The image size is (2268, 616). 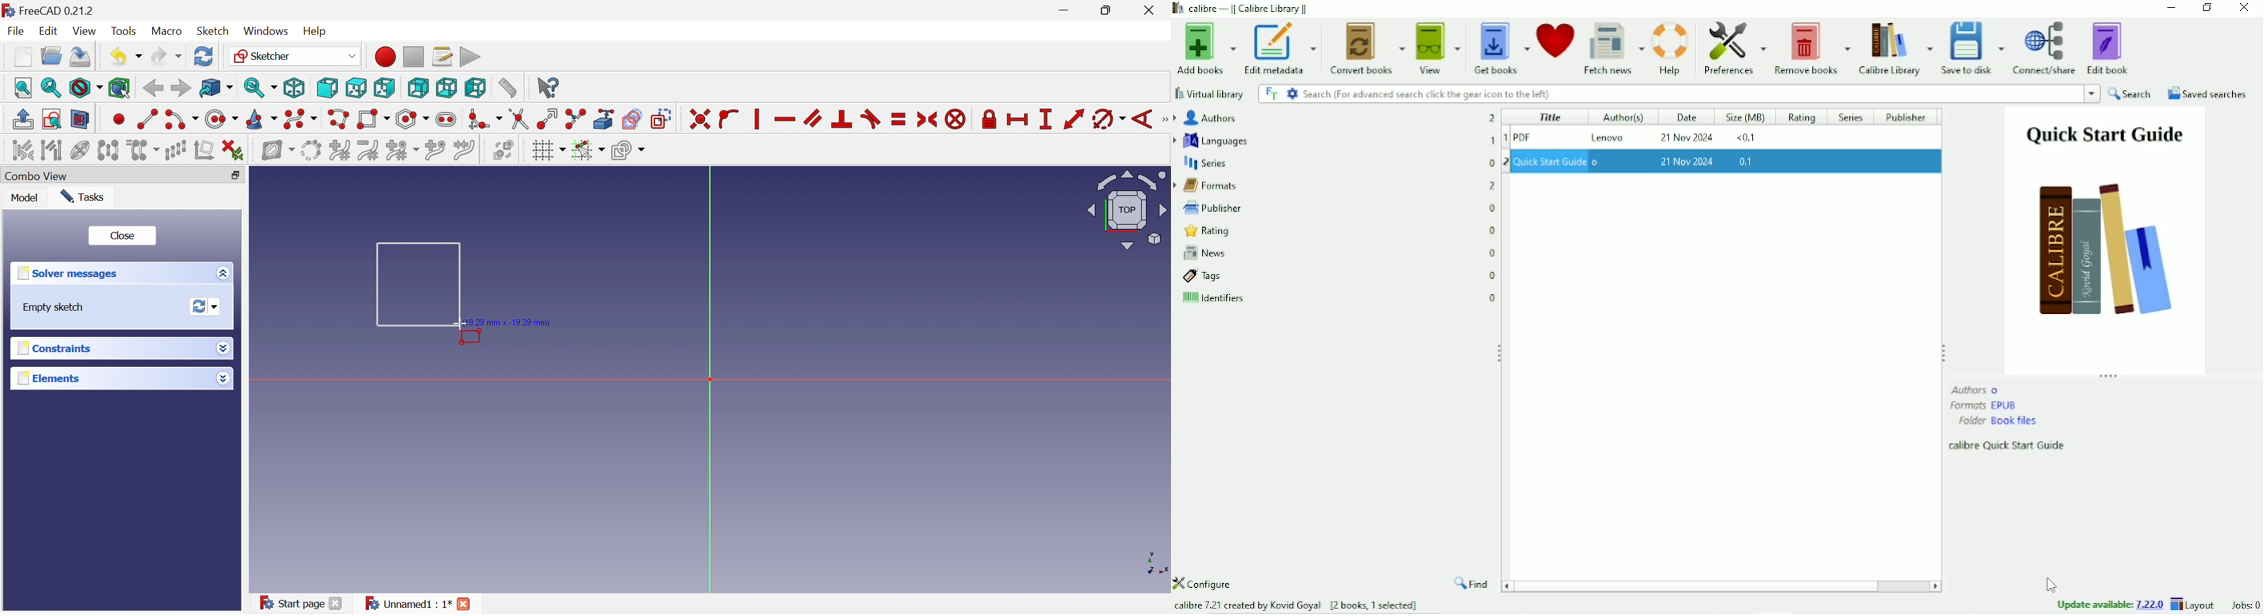 What do you see at coordinates (2110, 604) in the screenshot?
I see `Update available` at bounding box center [2110, 604].